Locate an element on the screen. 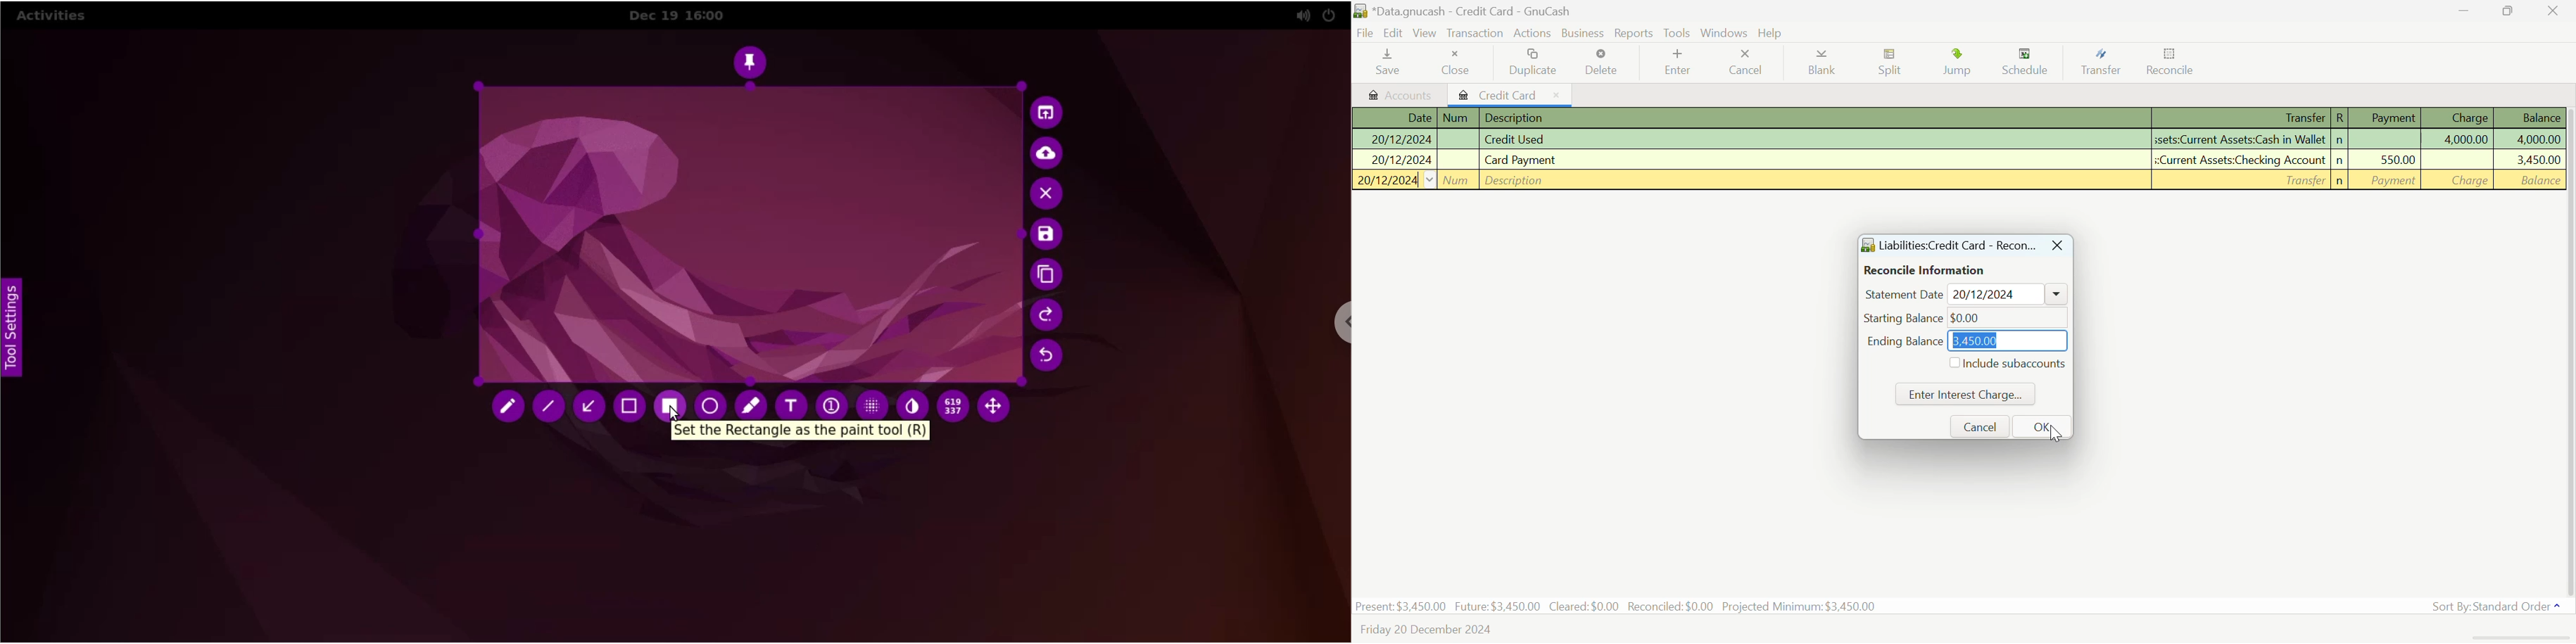 The width and height of the screenshot is (2576, 644). Enter Interest Charge is located at coordinates (1963, 394).